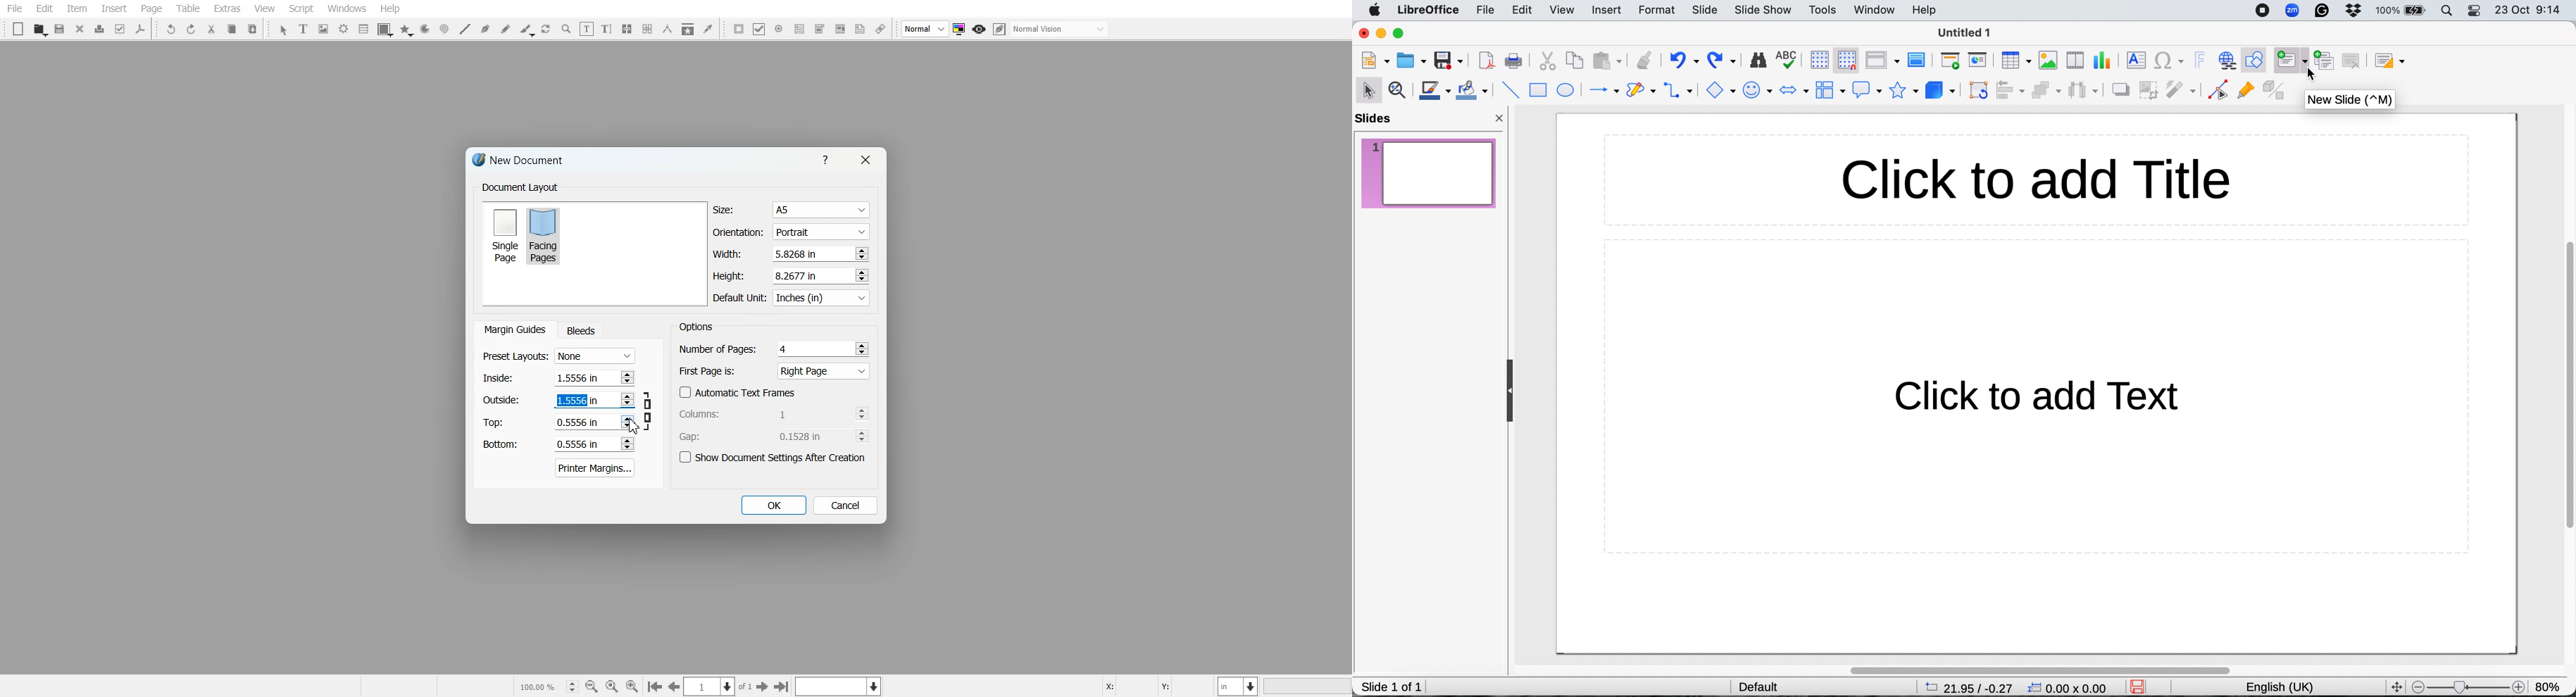  I want to click on Calligraphic line, so click(527, 30).